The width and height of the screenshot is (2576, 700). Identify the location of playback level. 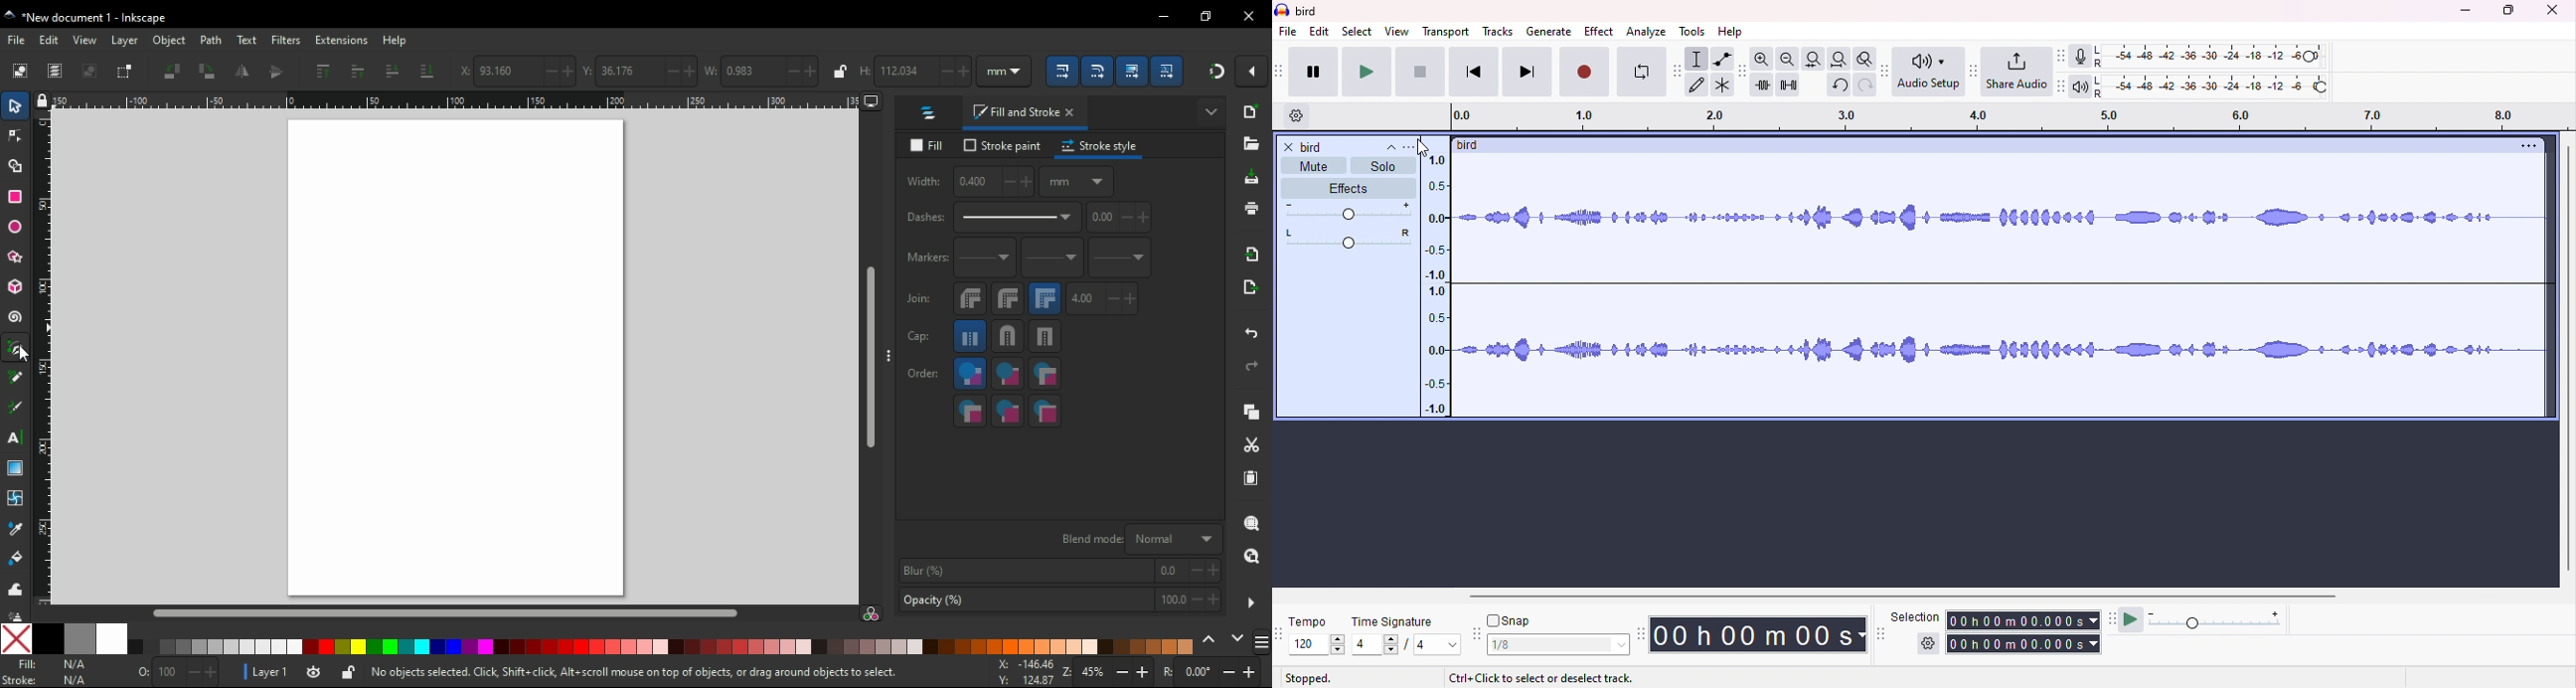
(2213, 85).